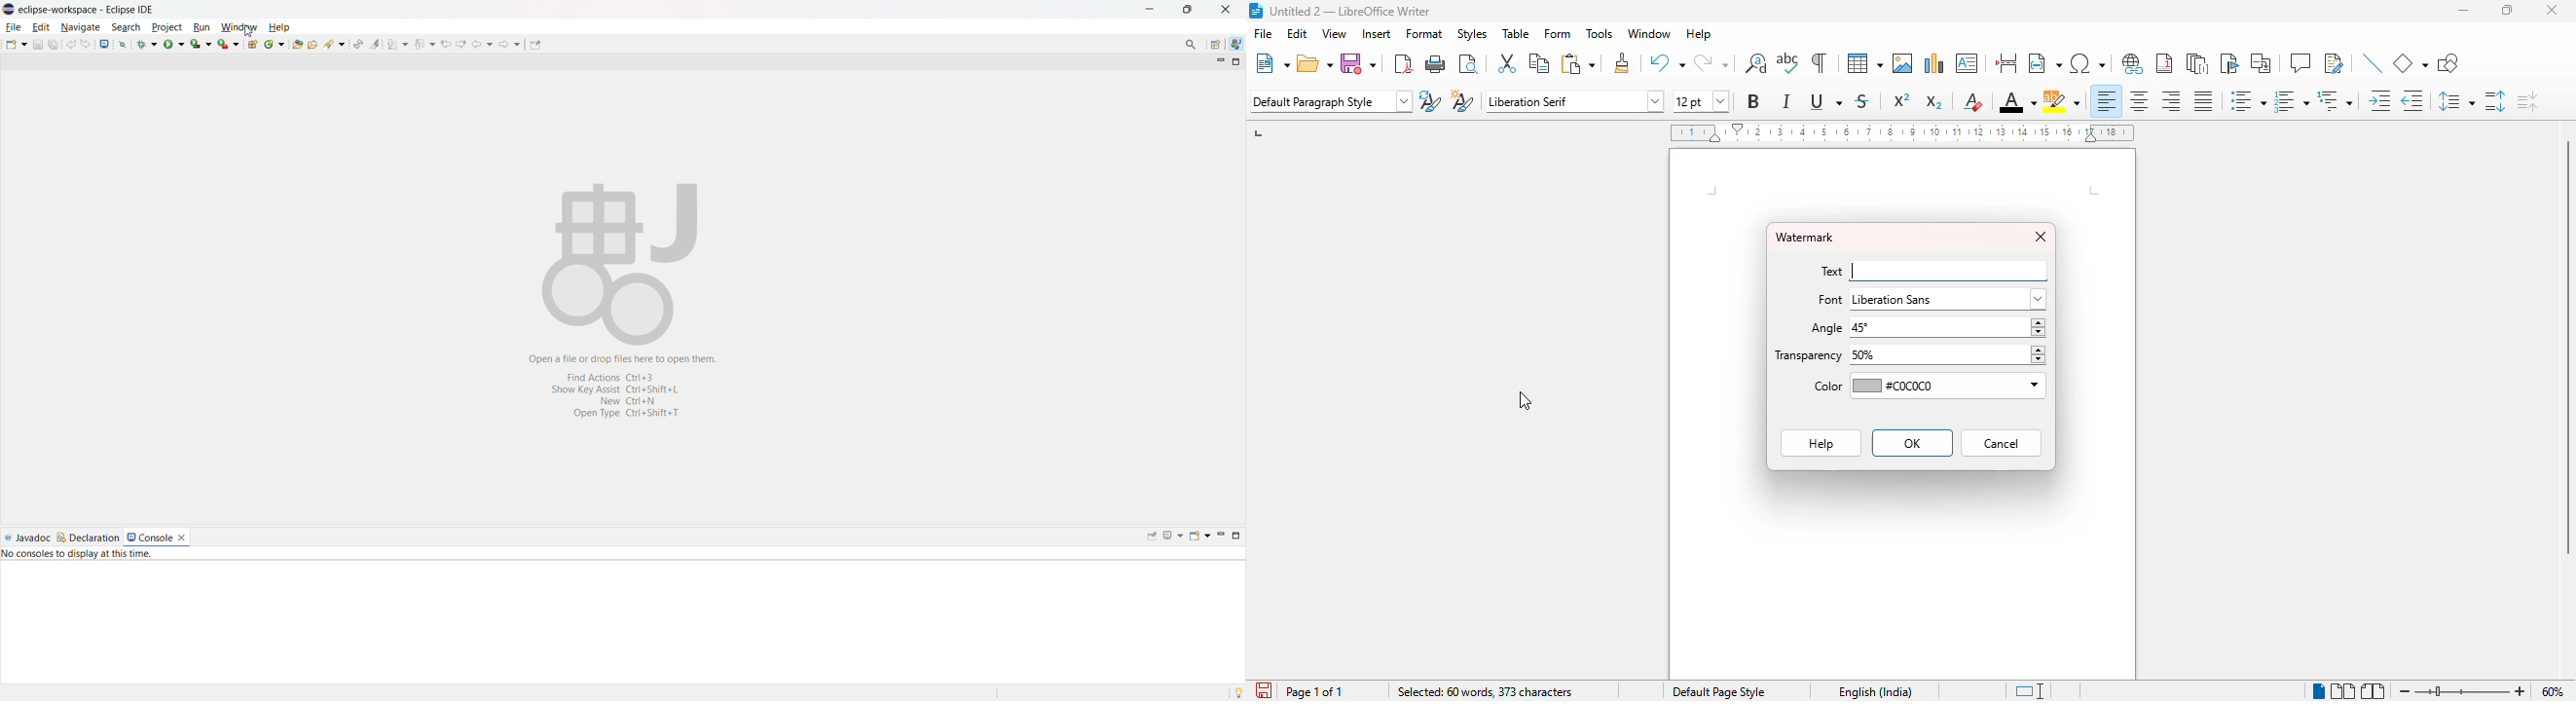  Describe the element at coordinates (123, 45) in the screenshot. I see `skip all breakpoints` at that location.